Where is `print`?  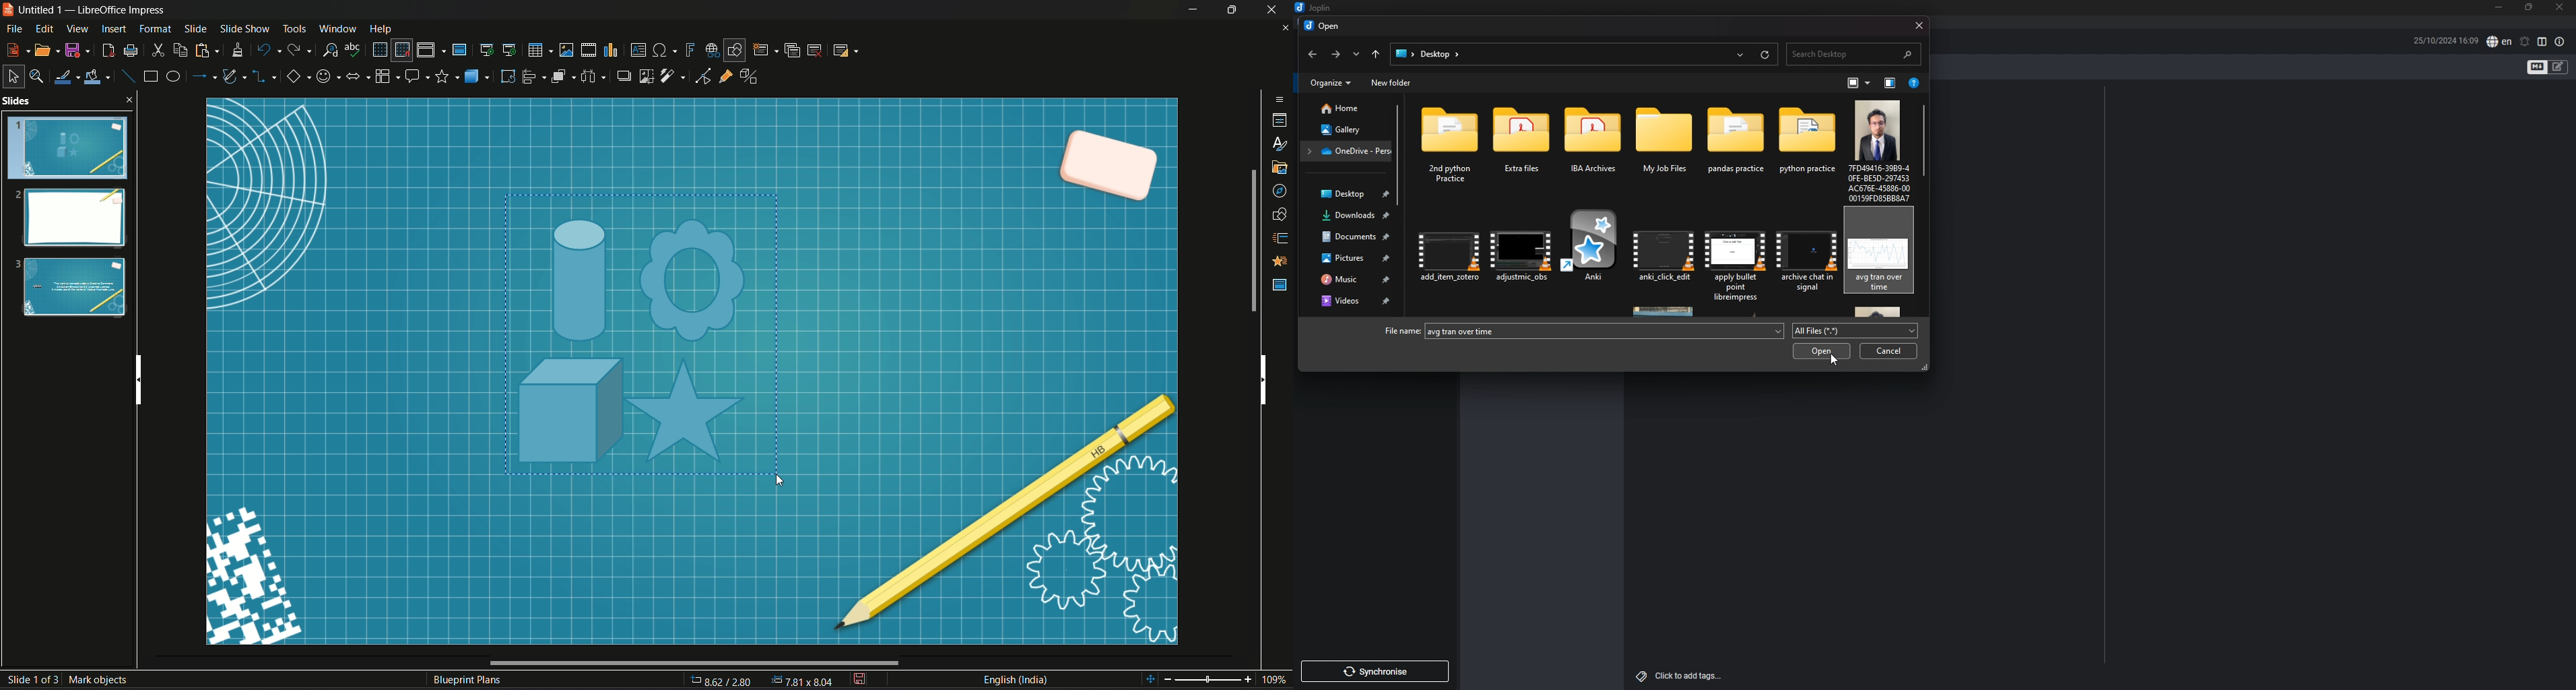 print is located at coordinates (131, 51).